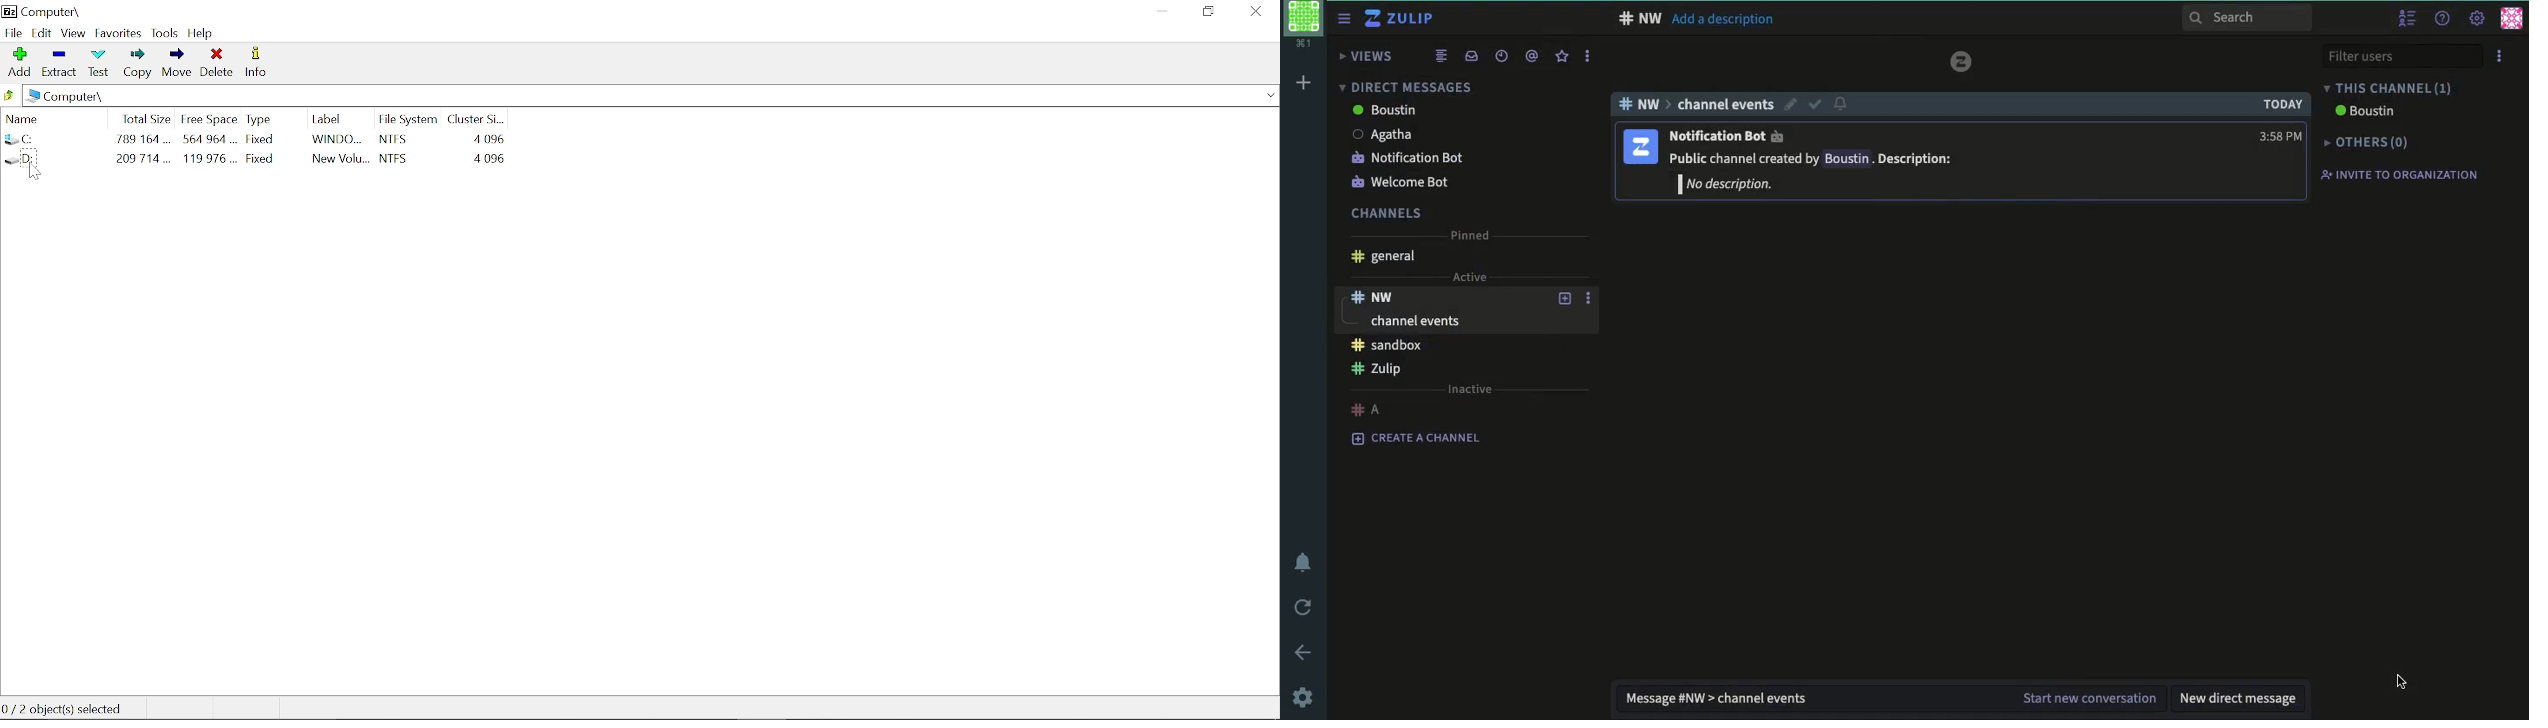  What do you see at coordinates (1698, 19) in the screenshot?
I see `# NW Add a description` at bounding box center [1698, 19].